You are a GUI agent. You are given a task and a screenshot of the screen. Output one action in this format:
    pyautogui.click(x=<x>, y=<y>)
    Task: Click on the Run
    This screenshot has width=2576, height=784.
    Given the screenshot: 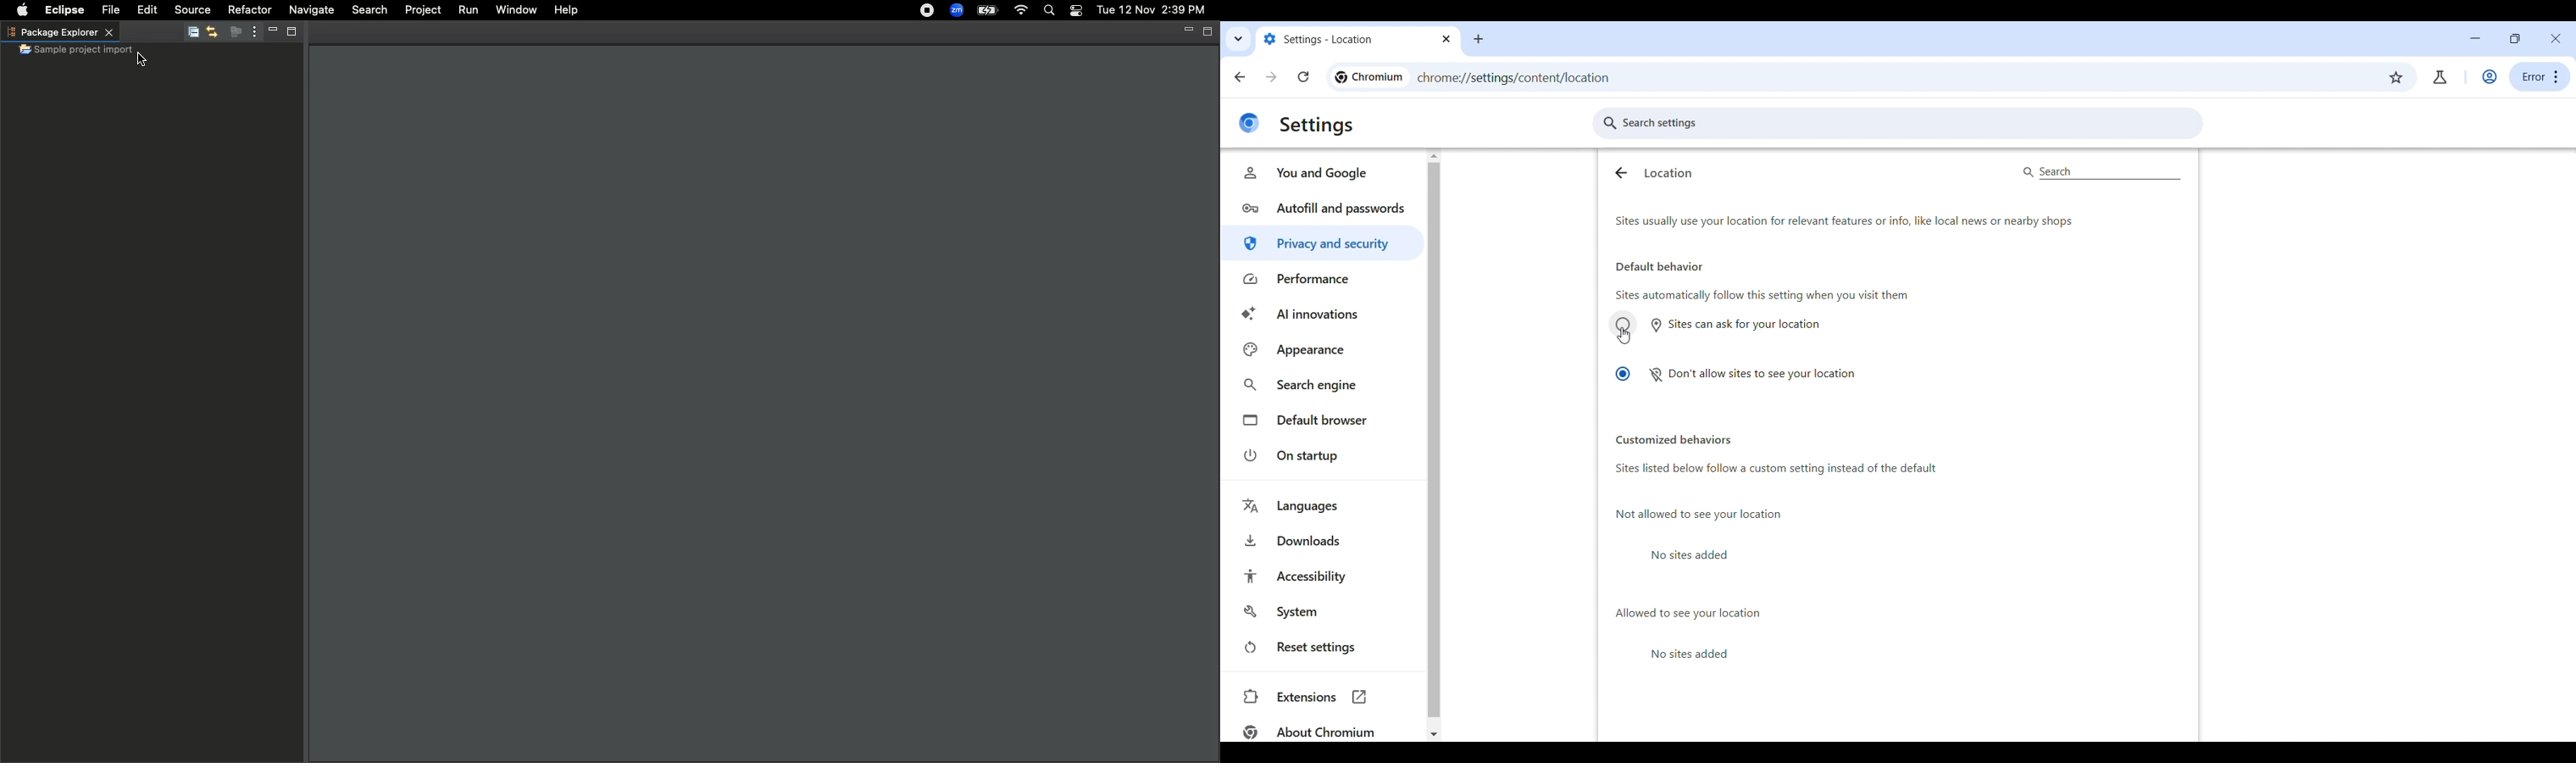 What is the action you would take?
    pyautogui.click(x=470, y=10)
    